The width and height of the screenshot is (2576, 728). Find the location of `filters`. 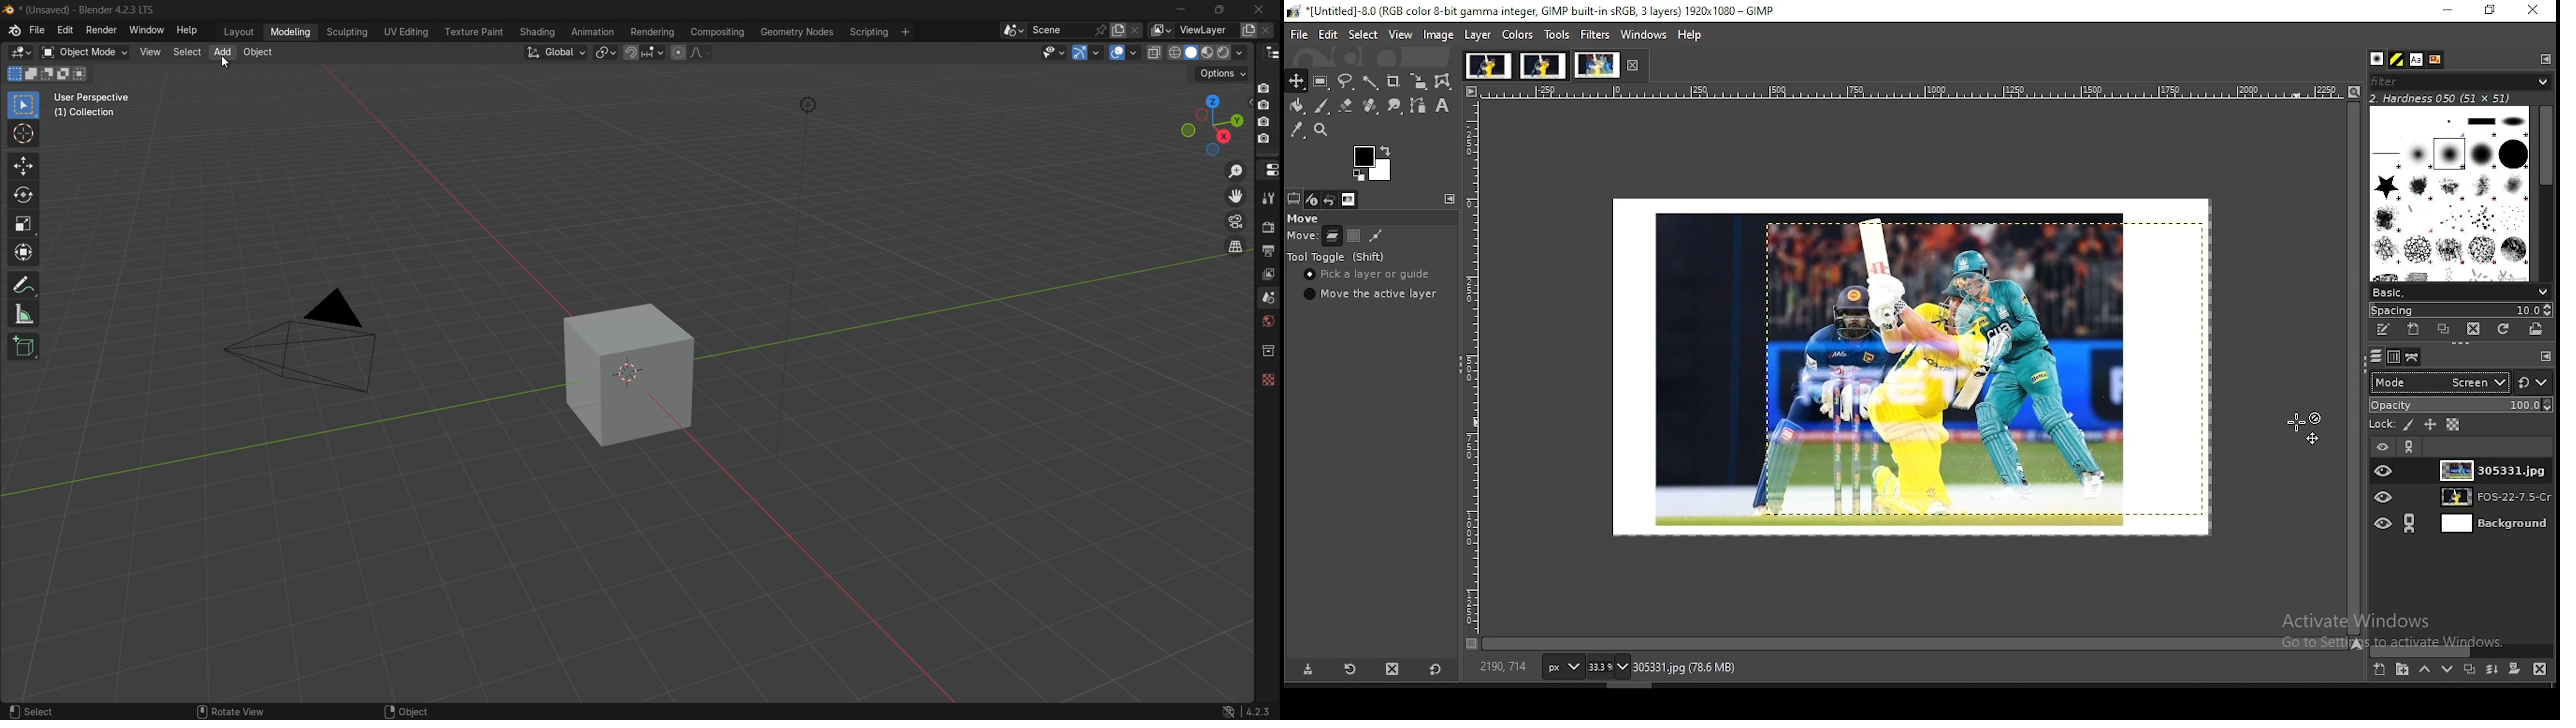

filters is located at coordinates (1595, 33).